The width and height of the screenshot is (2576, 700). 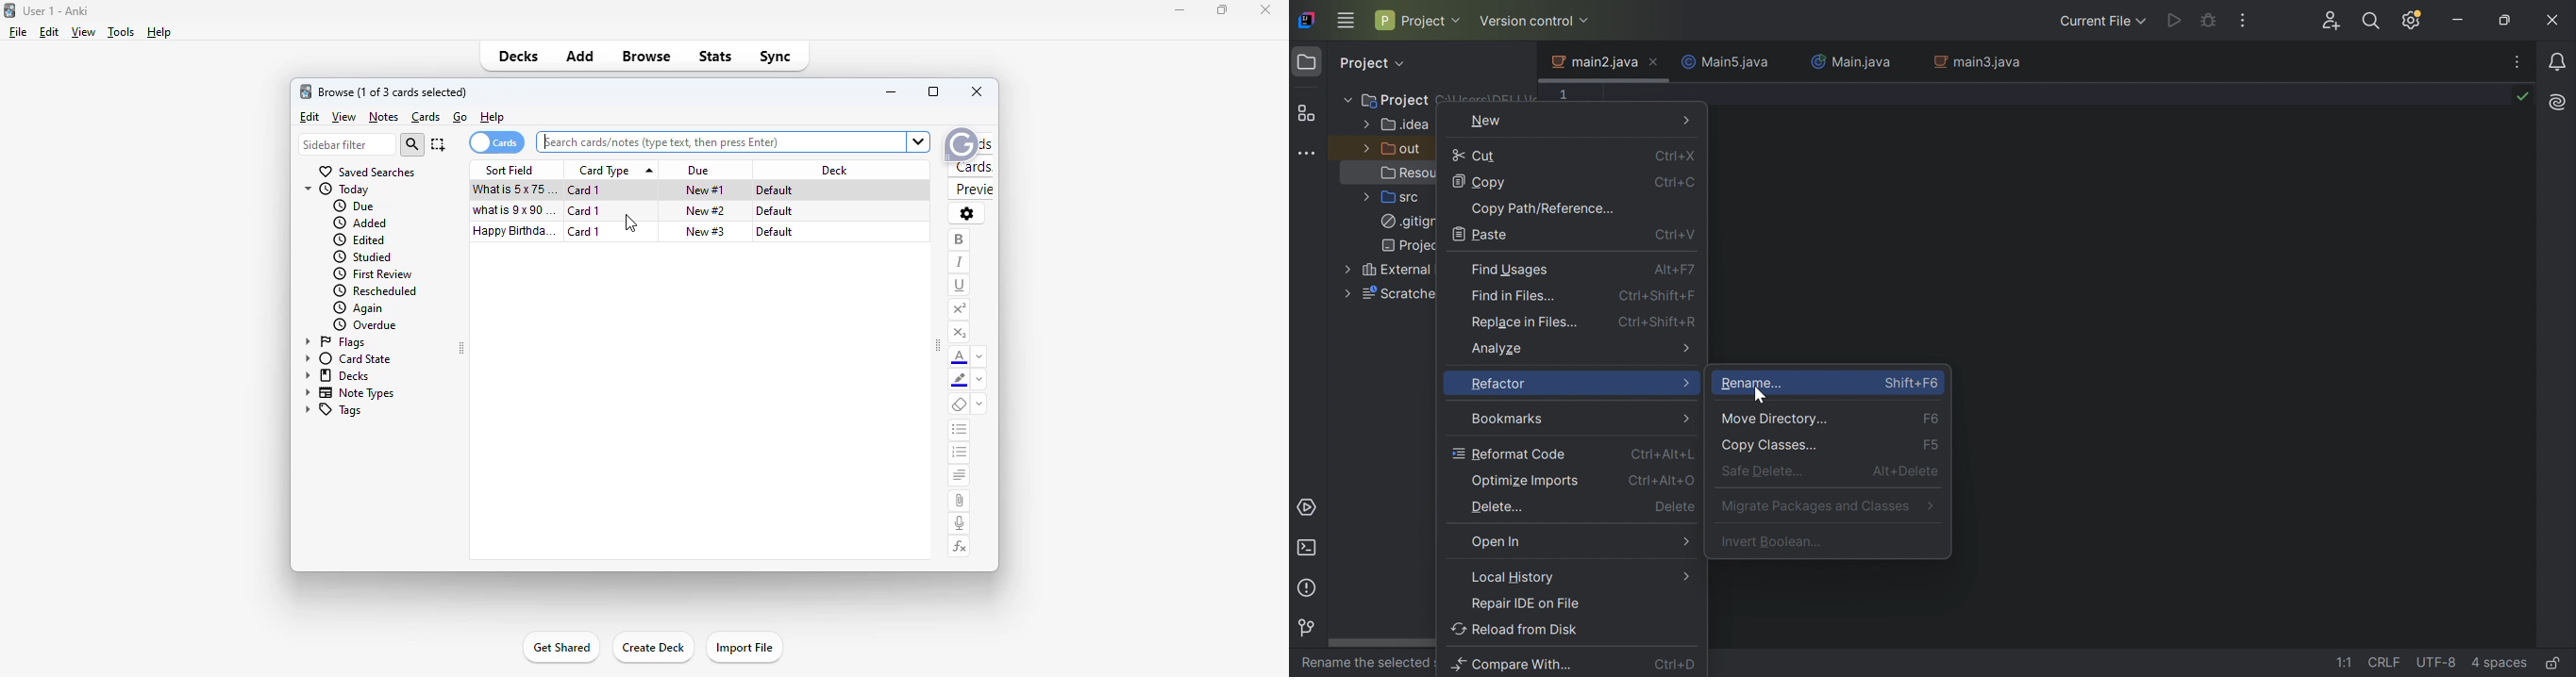 What do you see at coordinates (979, 405) in the screenshot?
I see `select formatting to remove` at bounding box center [979, 405].